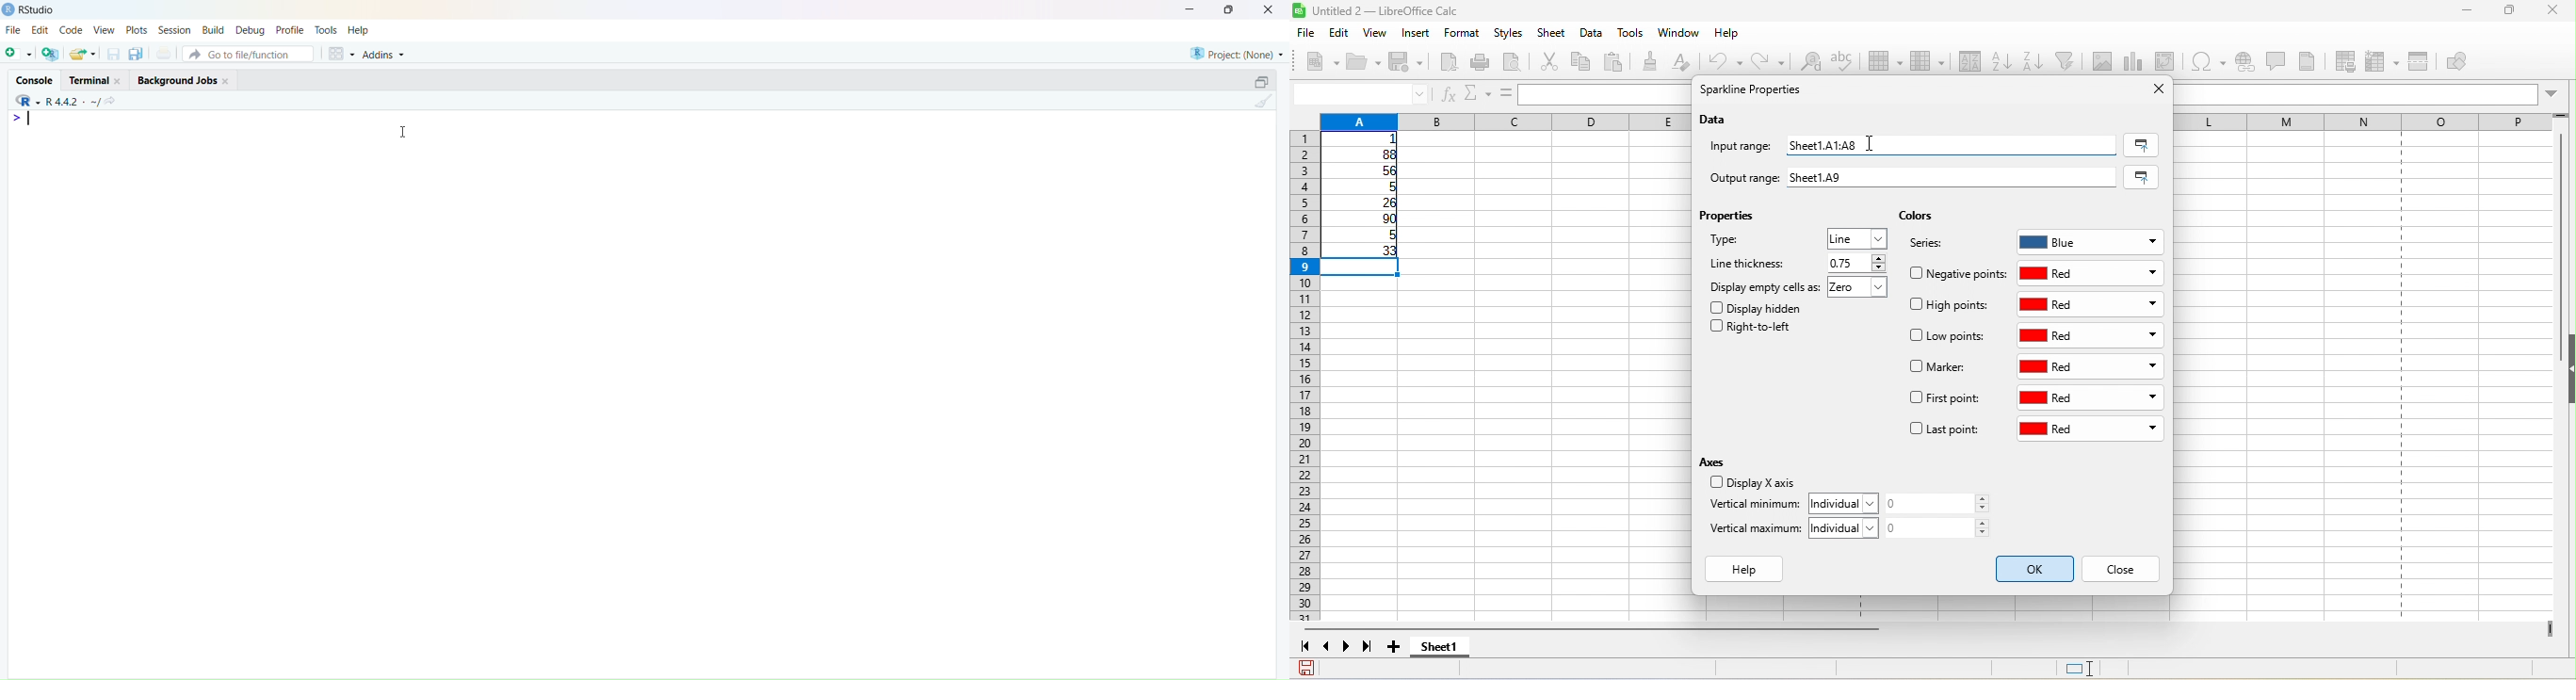 This screenshot has height=700, width=2576. Describe the element at coordinates (27, 101) in the screenshot. I see `R` at that location.